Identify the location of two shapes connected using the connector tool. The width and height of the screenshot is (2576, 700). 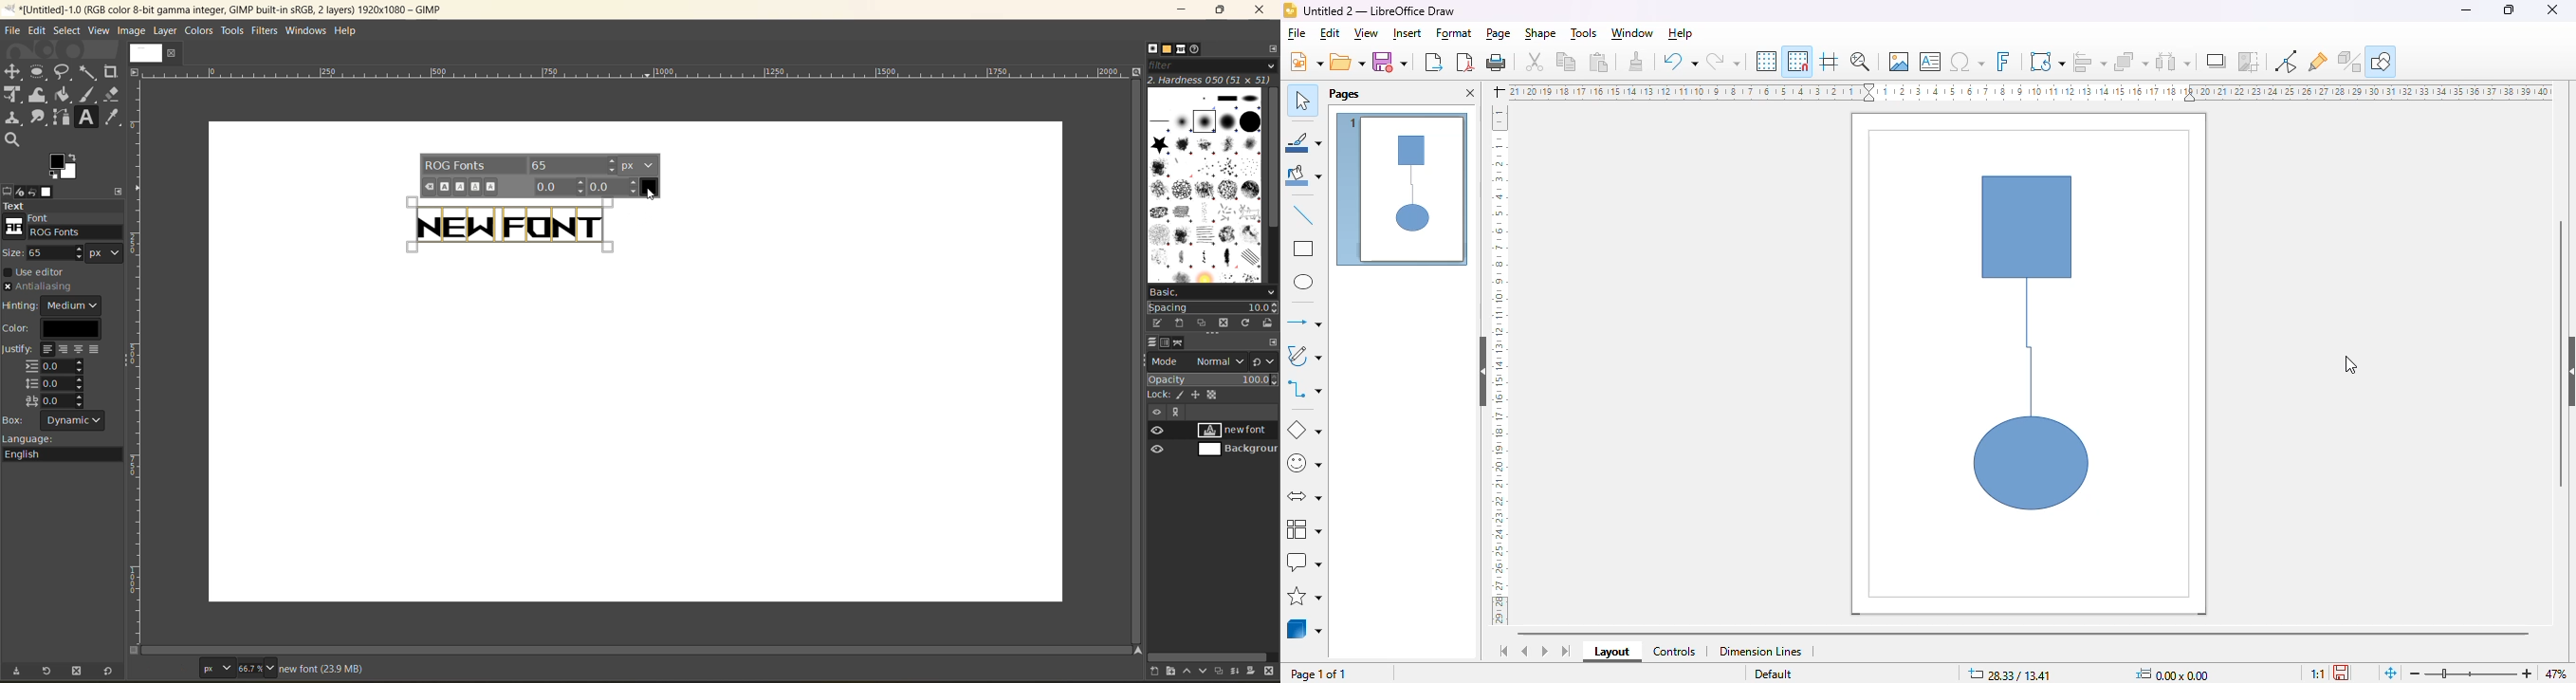
(2031, 342).